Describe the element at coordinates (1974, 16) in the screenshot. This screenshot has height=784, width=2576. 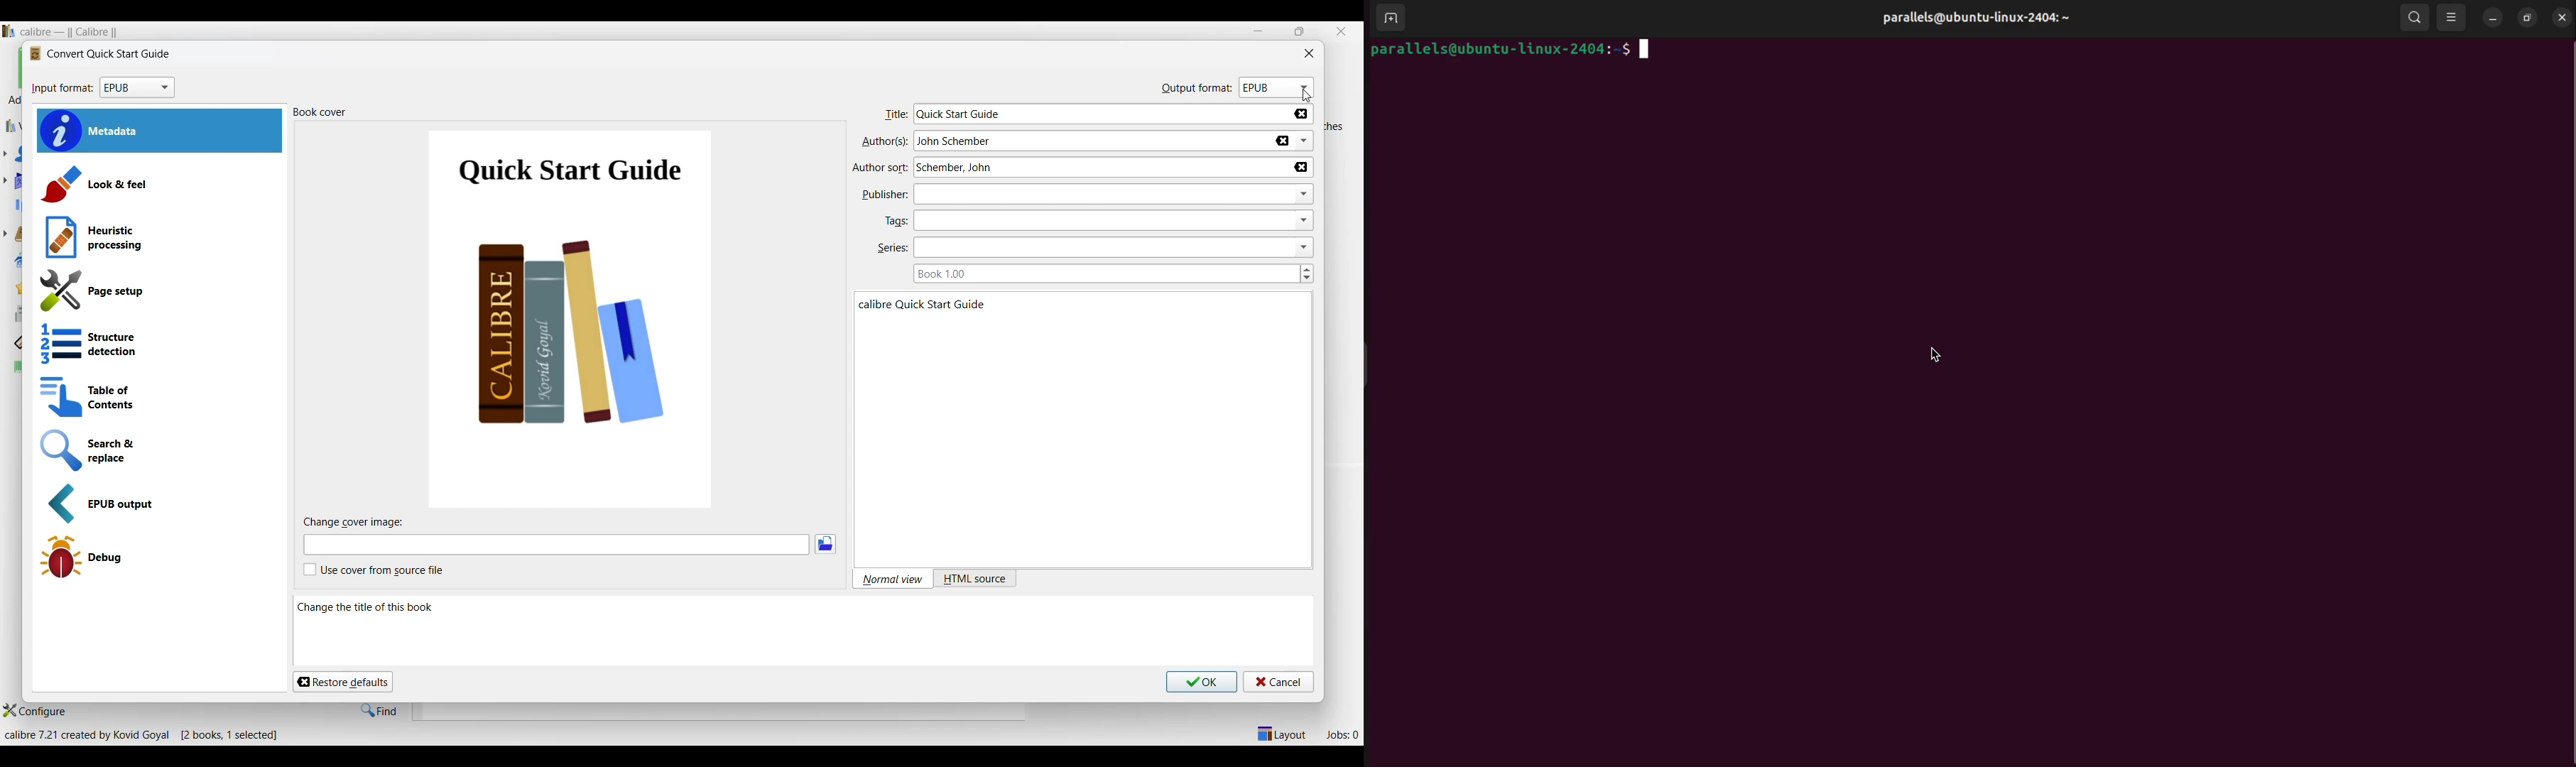
I see `user profile` at that location.